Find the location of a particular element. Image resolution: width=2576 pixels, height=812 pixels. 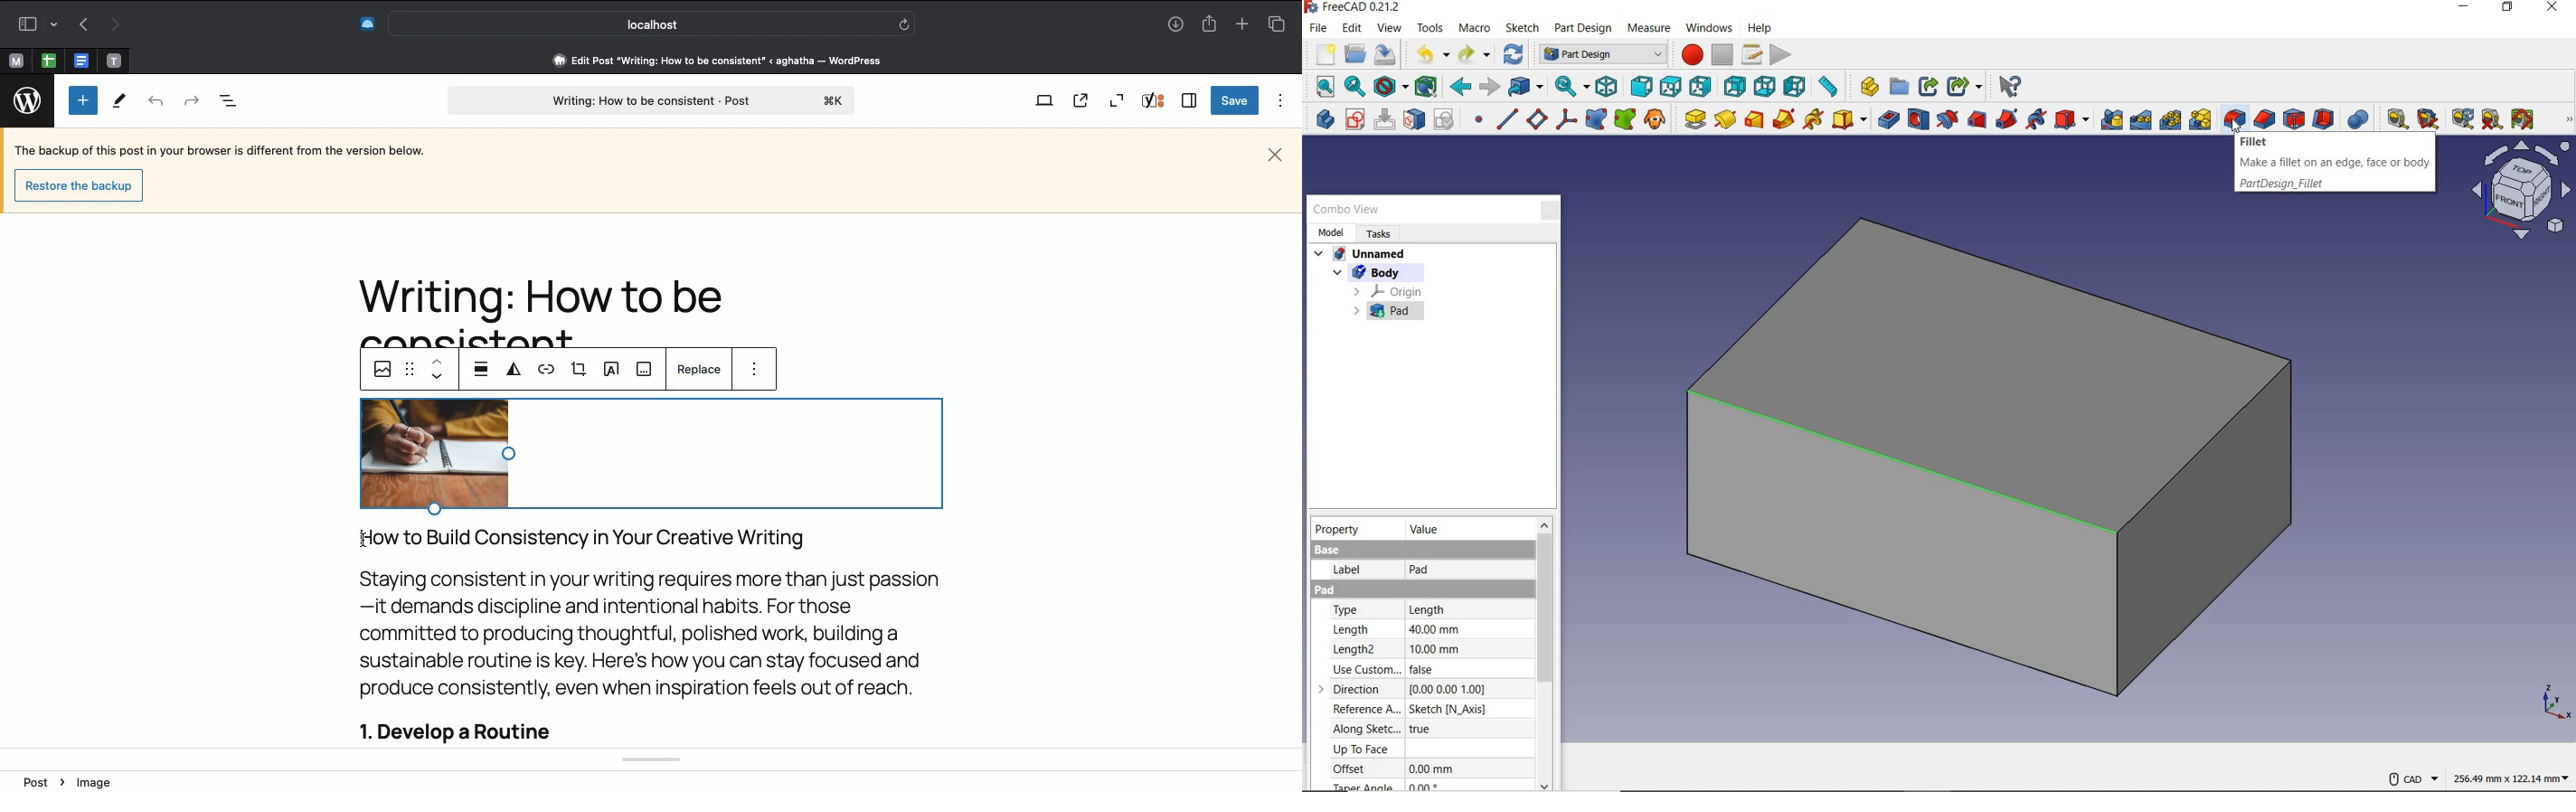

additive loft is located at coordinates (1755, 121).